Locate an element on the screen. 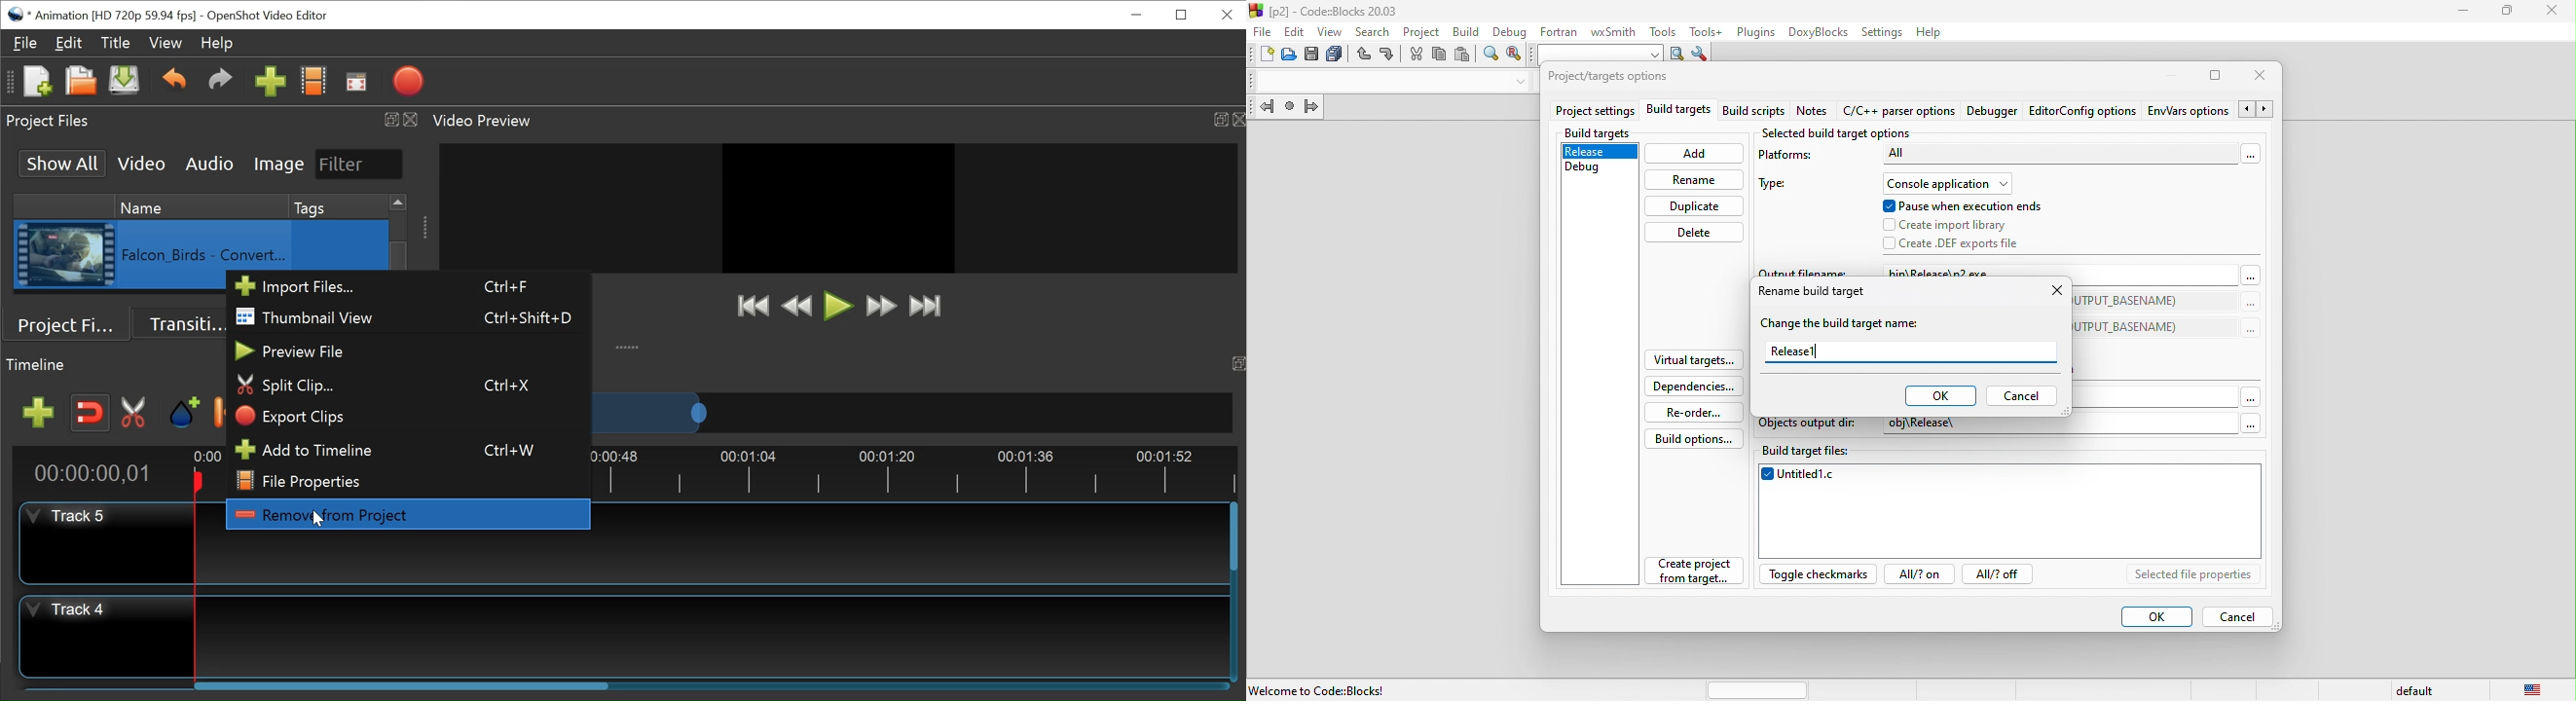 The height and width of the screenshot is (728, 2576). maximize is located at coordinates (2508, 12).